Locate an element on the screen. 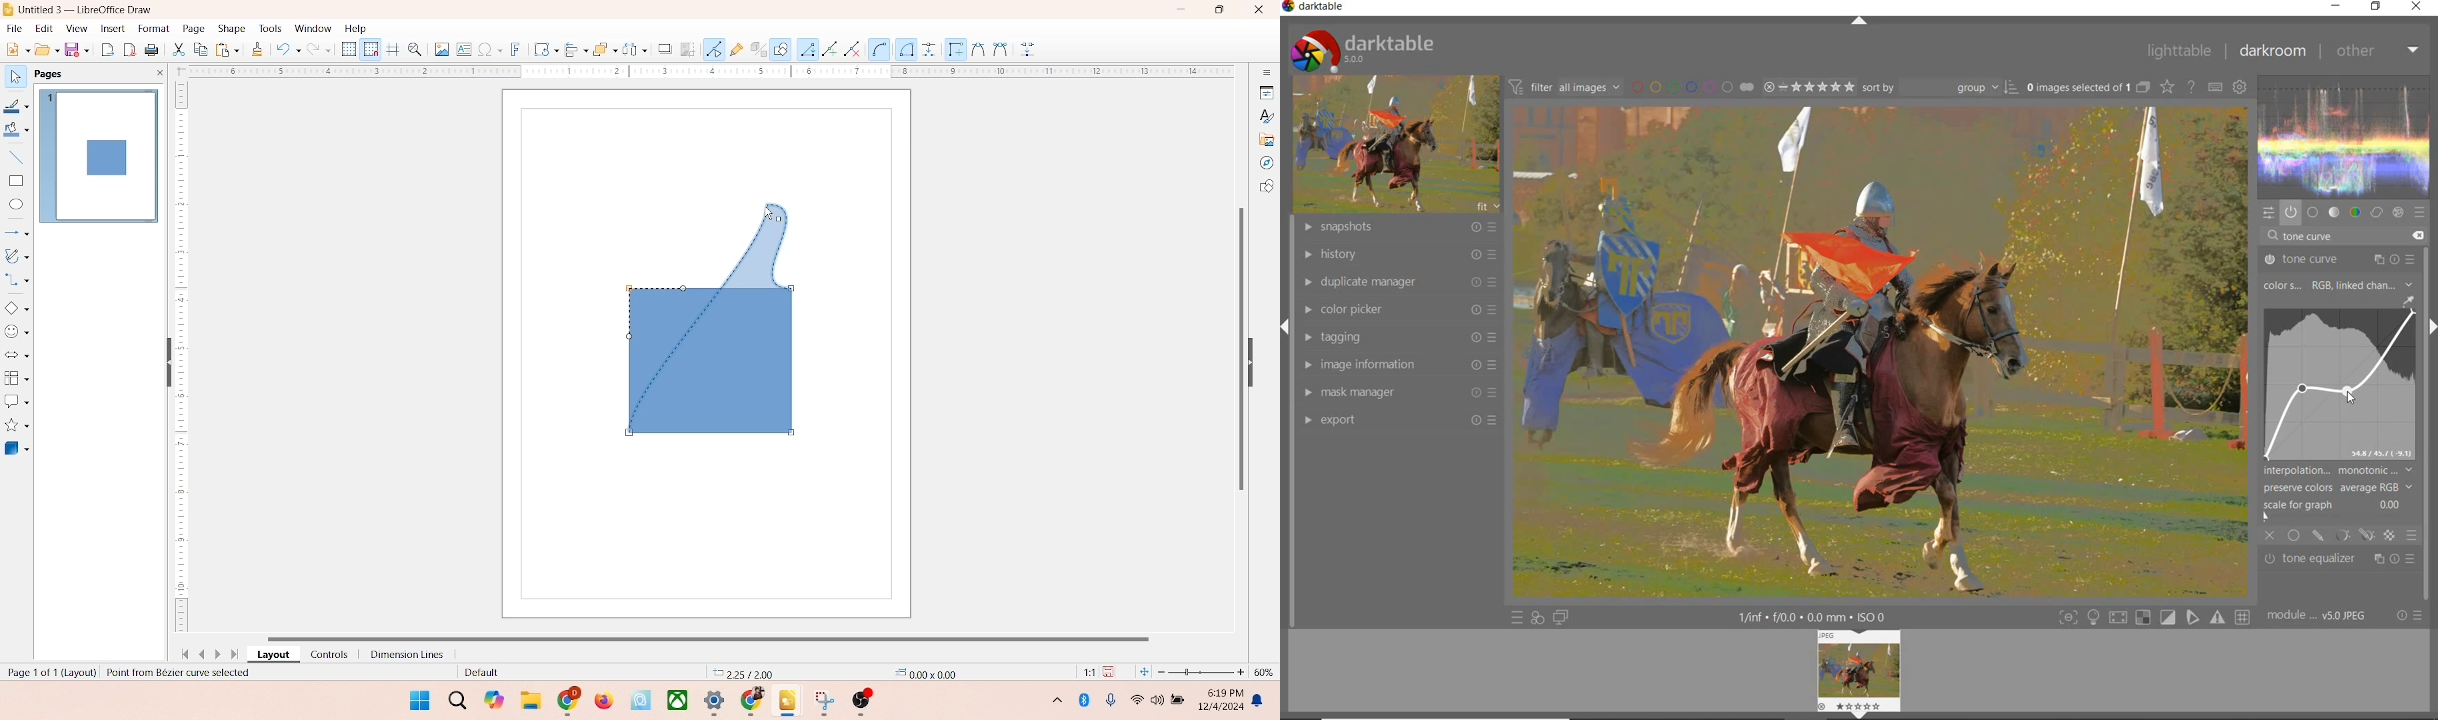 This screenshot has height=728, width=2464. save is located at coordinates (1112, 671).